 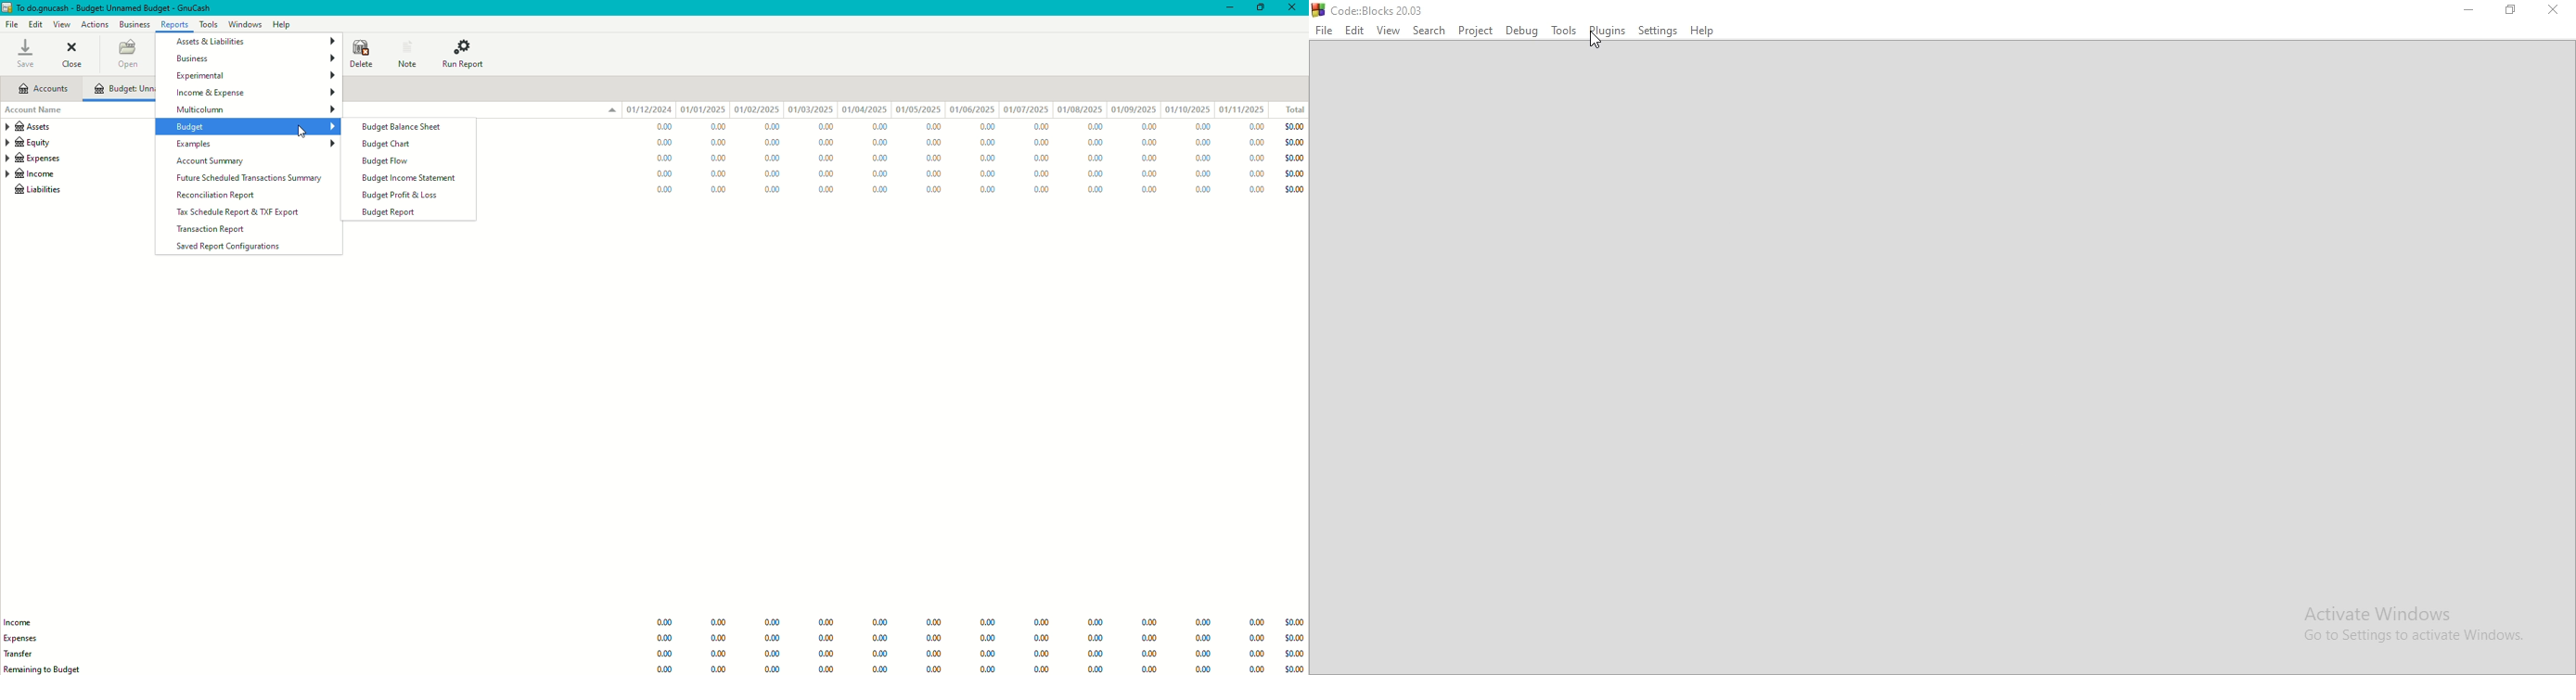 I want to click on 0.00, so click(x=877, y=142).